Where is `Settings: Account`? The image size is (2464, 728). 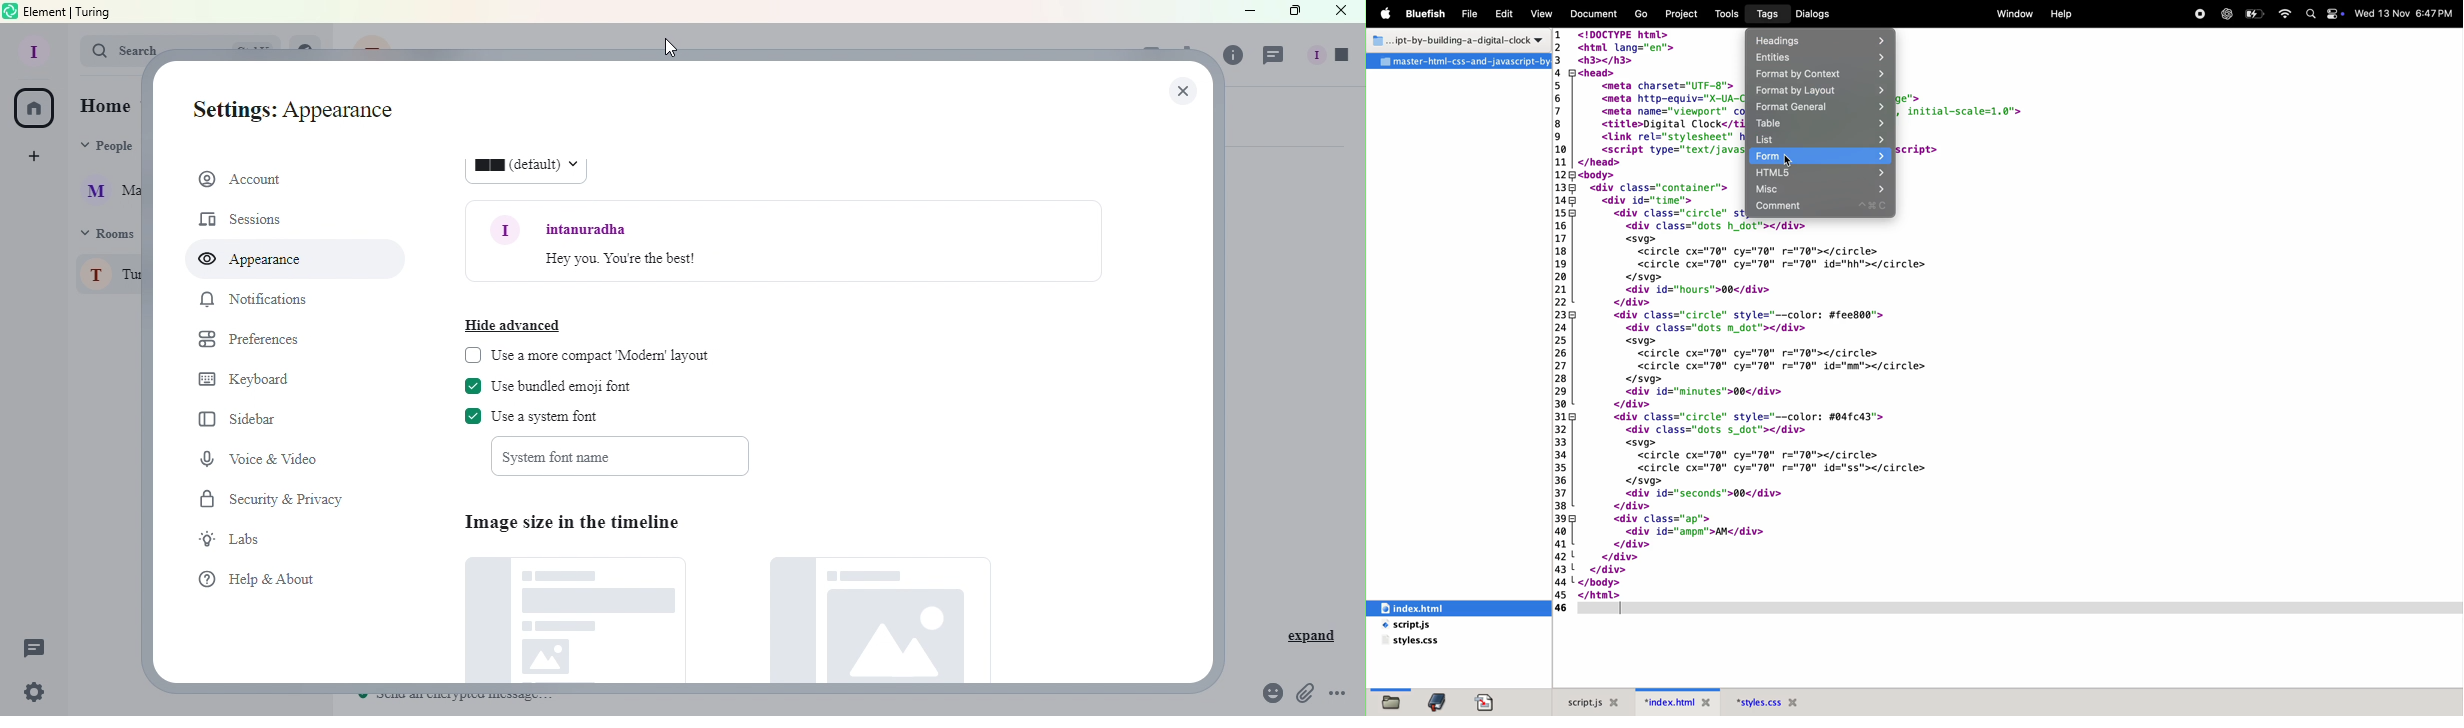
Settings: Account is located at coordinates (317, 103).